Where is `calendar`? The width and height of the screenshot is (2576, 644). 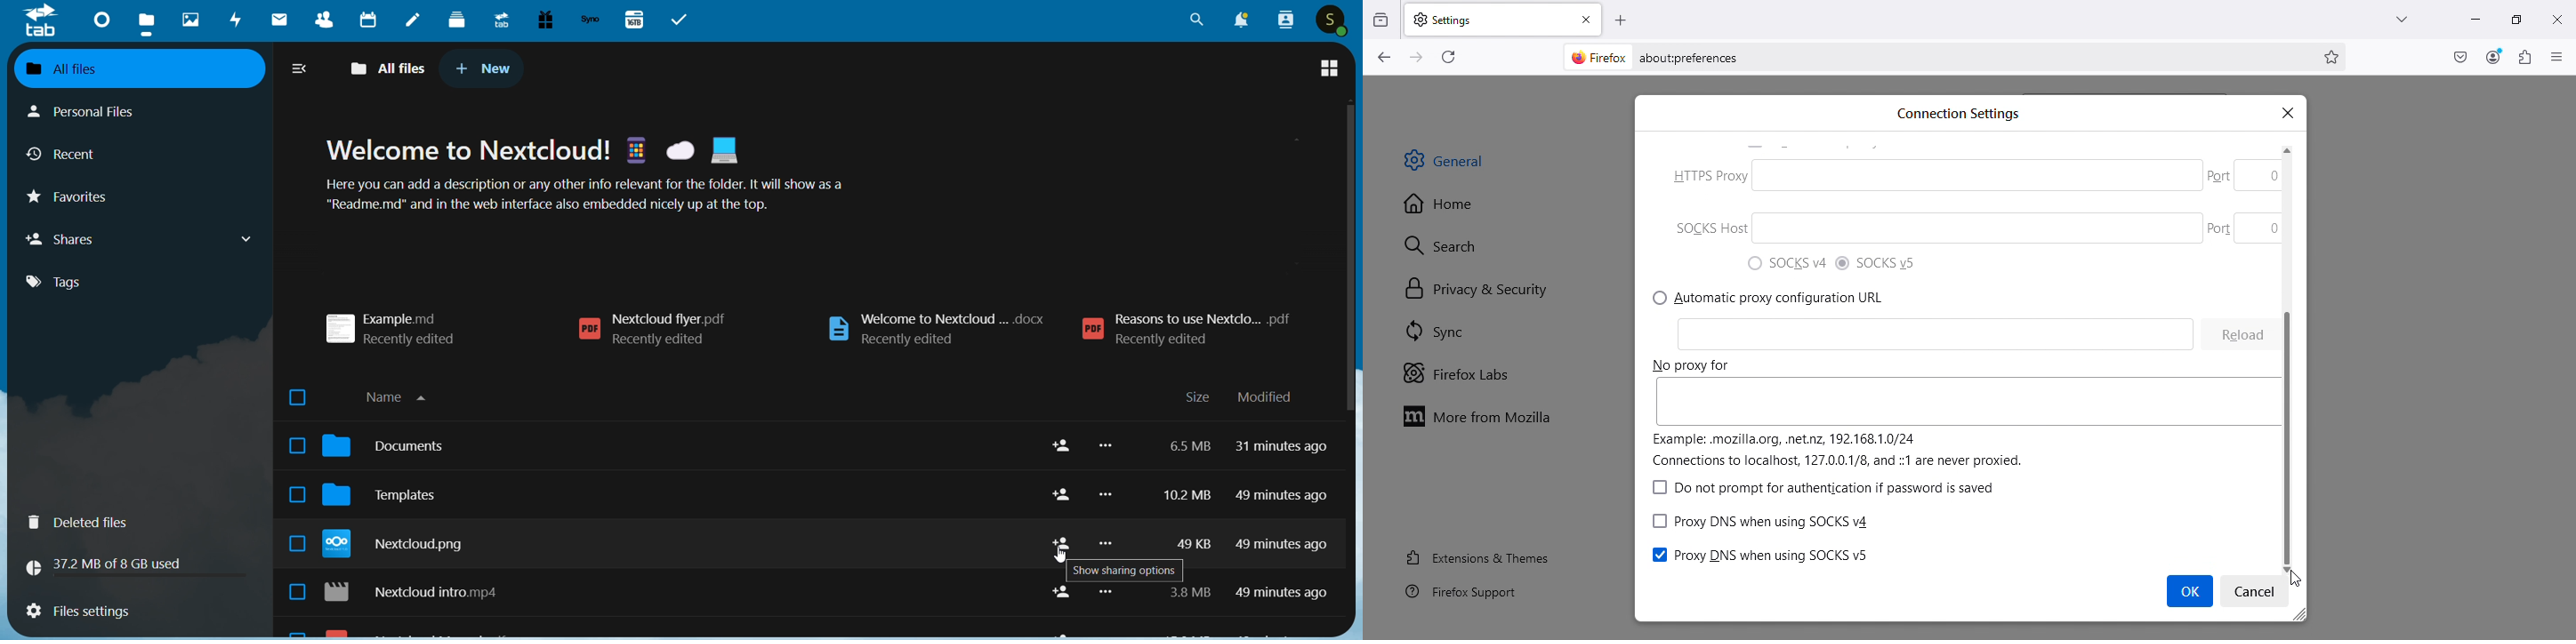
calendar is located at coordinates (371, 21).